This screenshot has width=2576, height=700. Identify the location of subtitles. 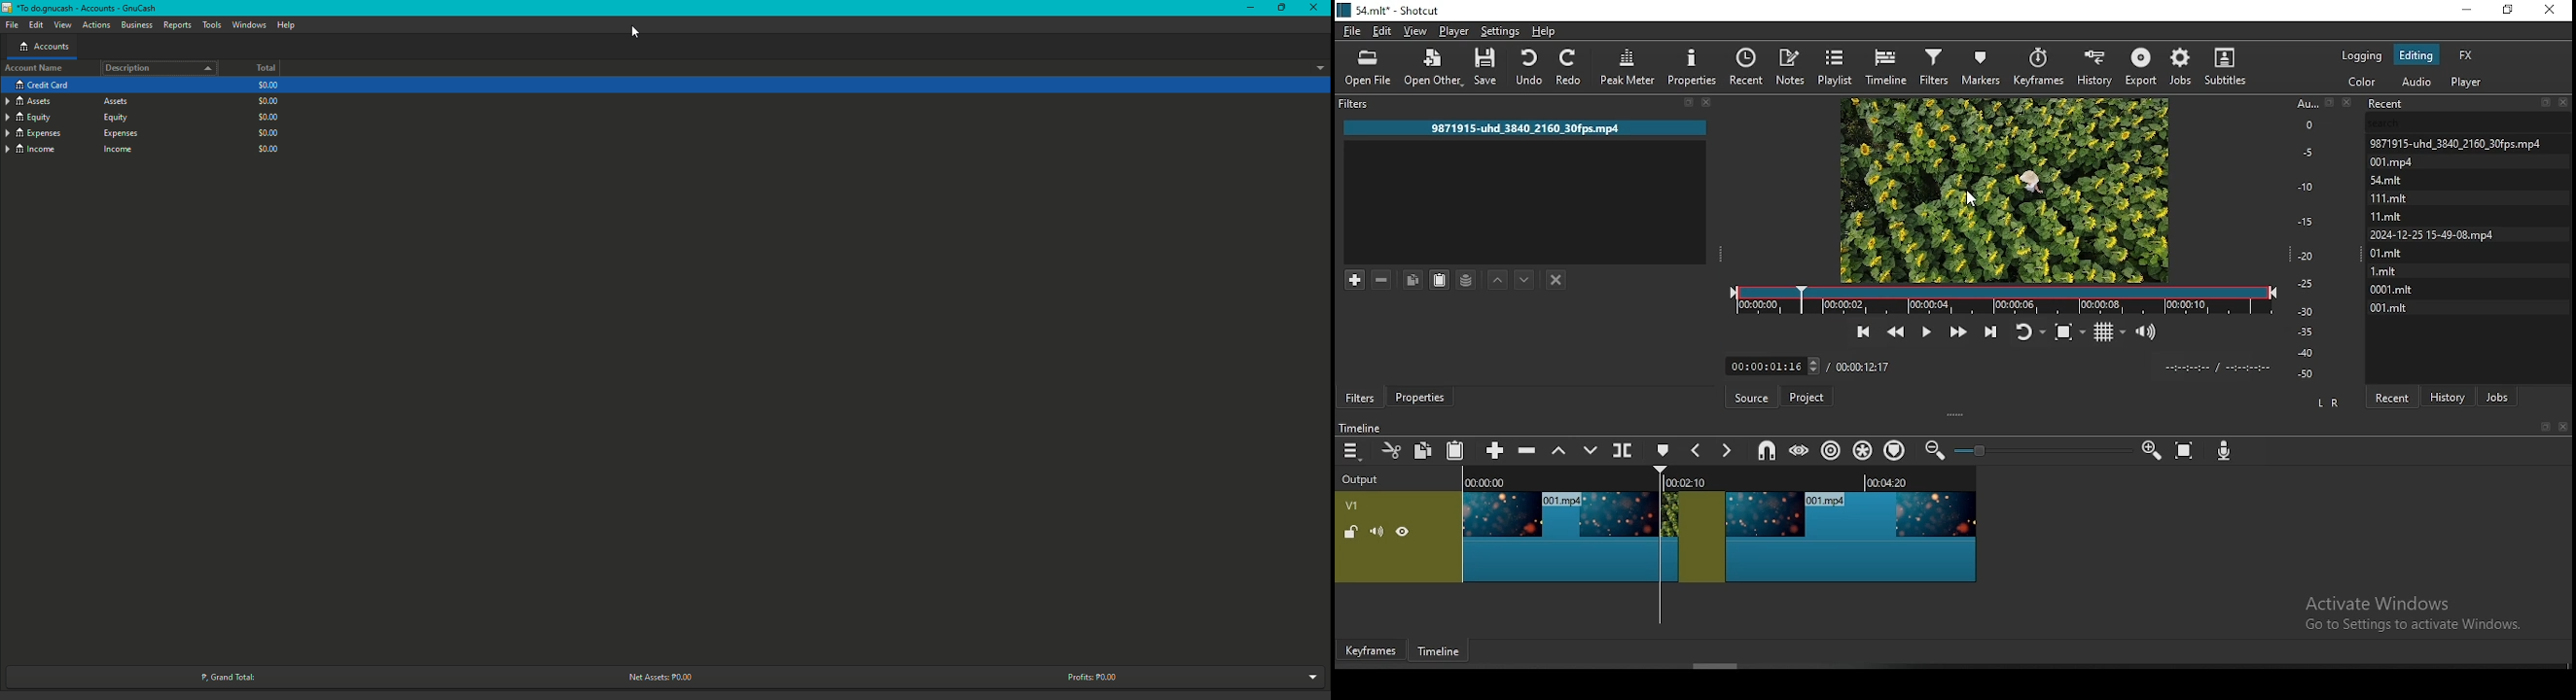
(2223, 67).